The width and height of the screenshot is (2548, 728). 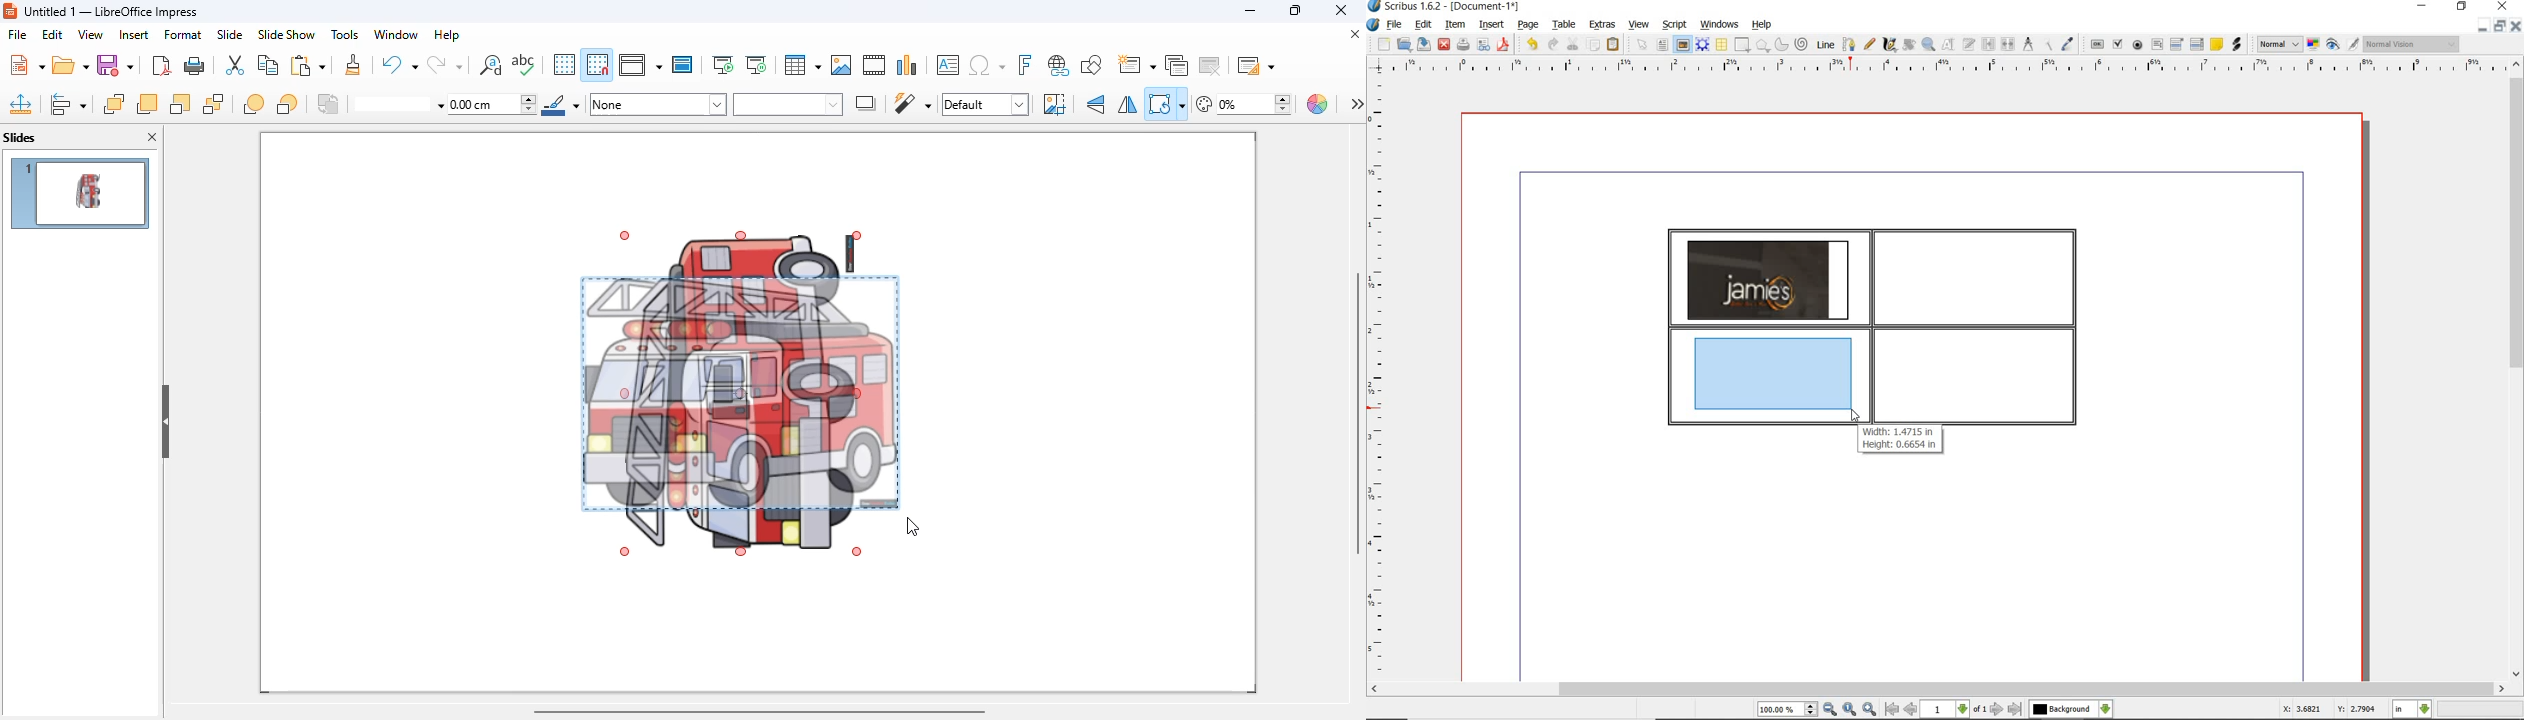 I want to click on help, so click(x=1762, y=25).